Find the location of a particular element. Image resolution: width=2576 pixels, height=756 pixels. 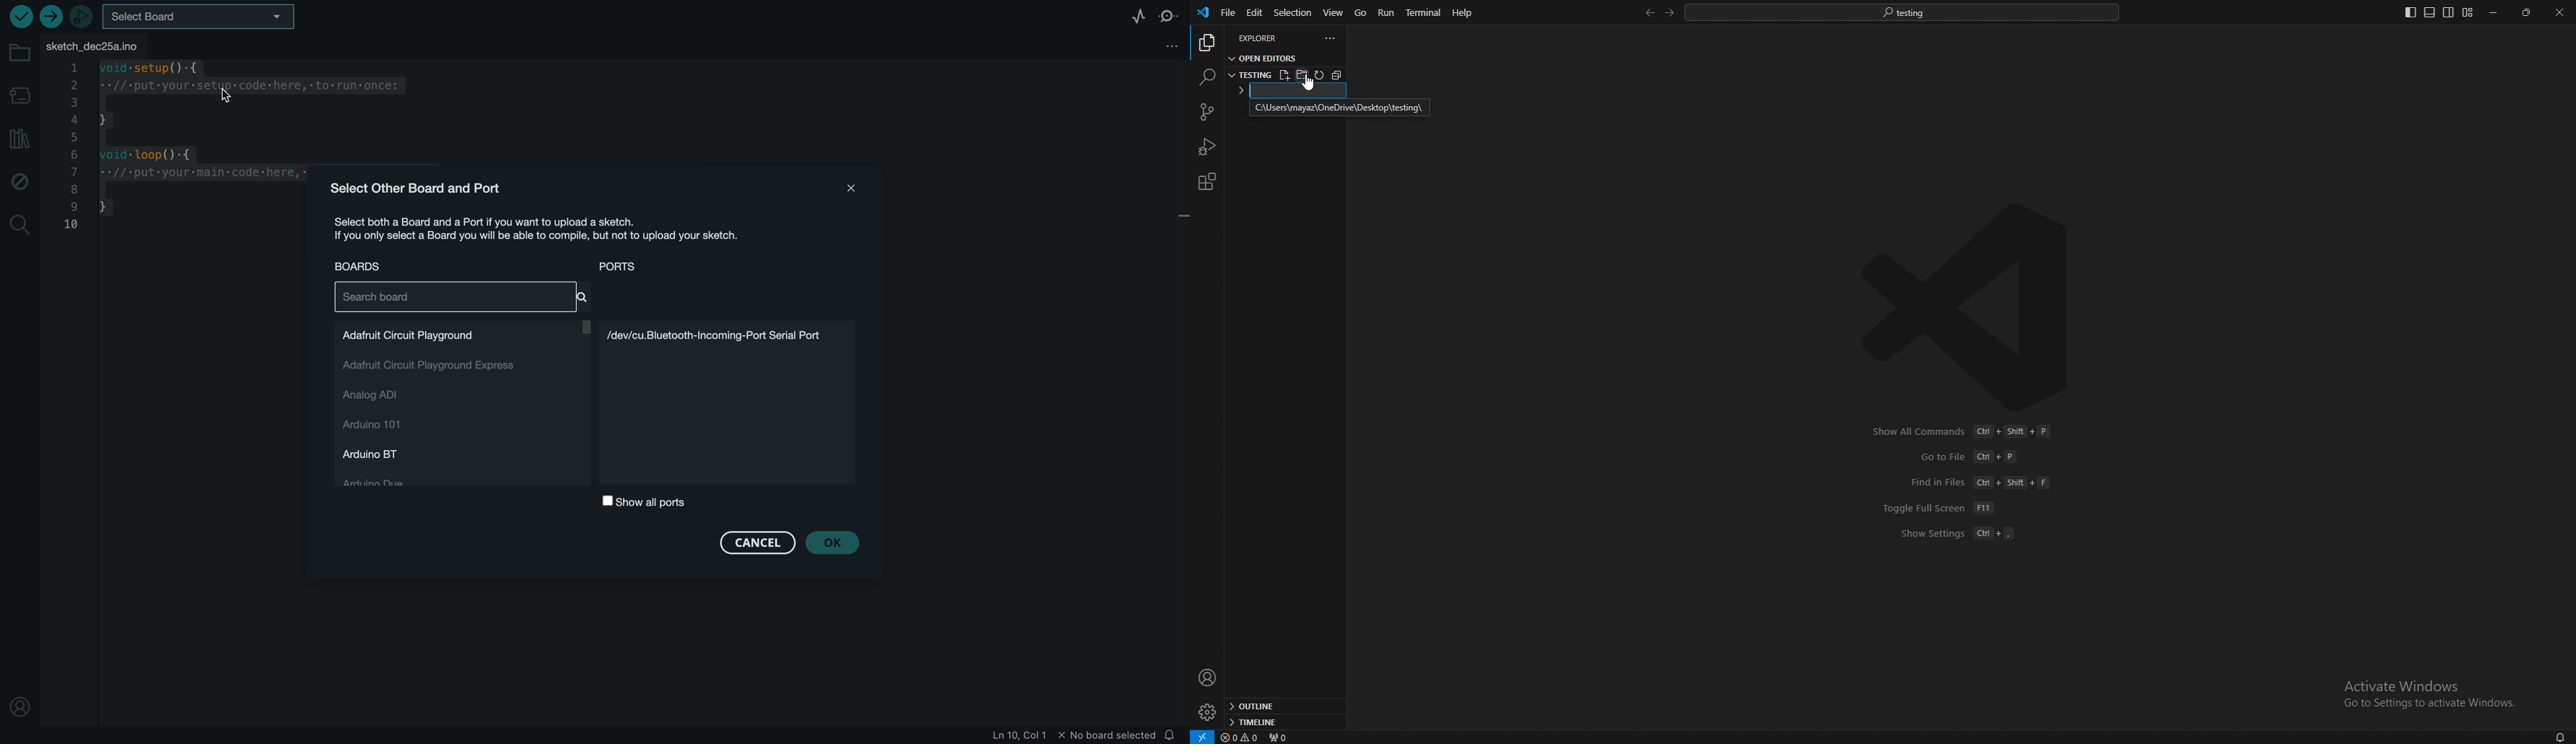

edit is located at coordinates (1253, 13).